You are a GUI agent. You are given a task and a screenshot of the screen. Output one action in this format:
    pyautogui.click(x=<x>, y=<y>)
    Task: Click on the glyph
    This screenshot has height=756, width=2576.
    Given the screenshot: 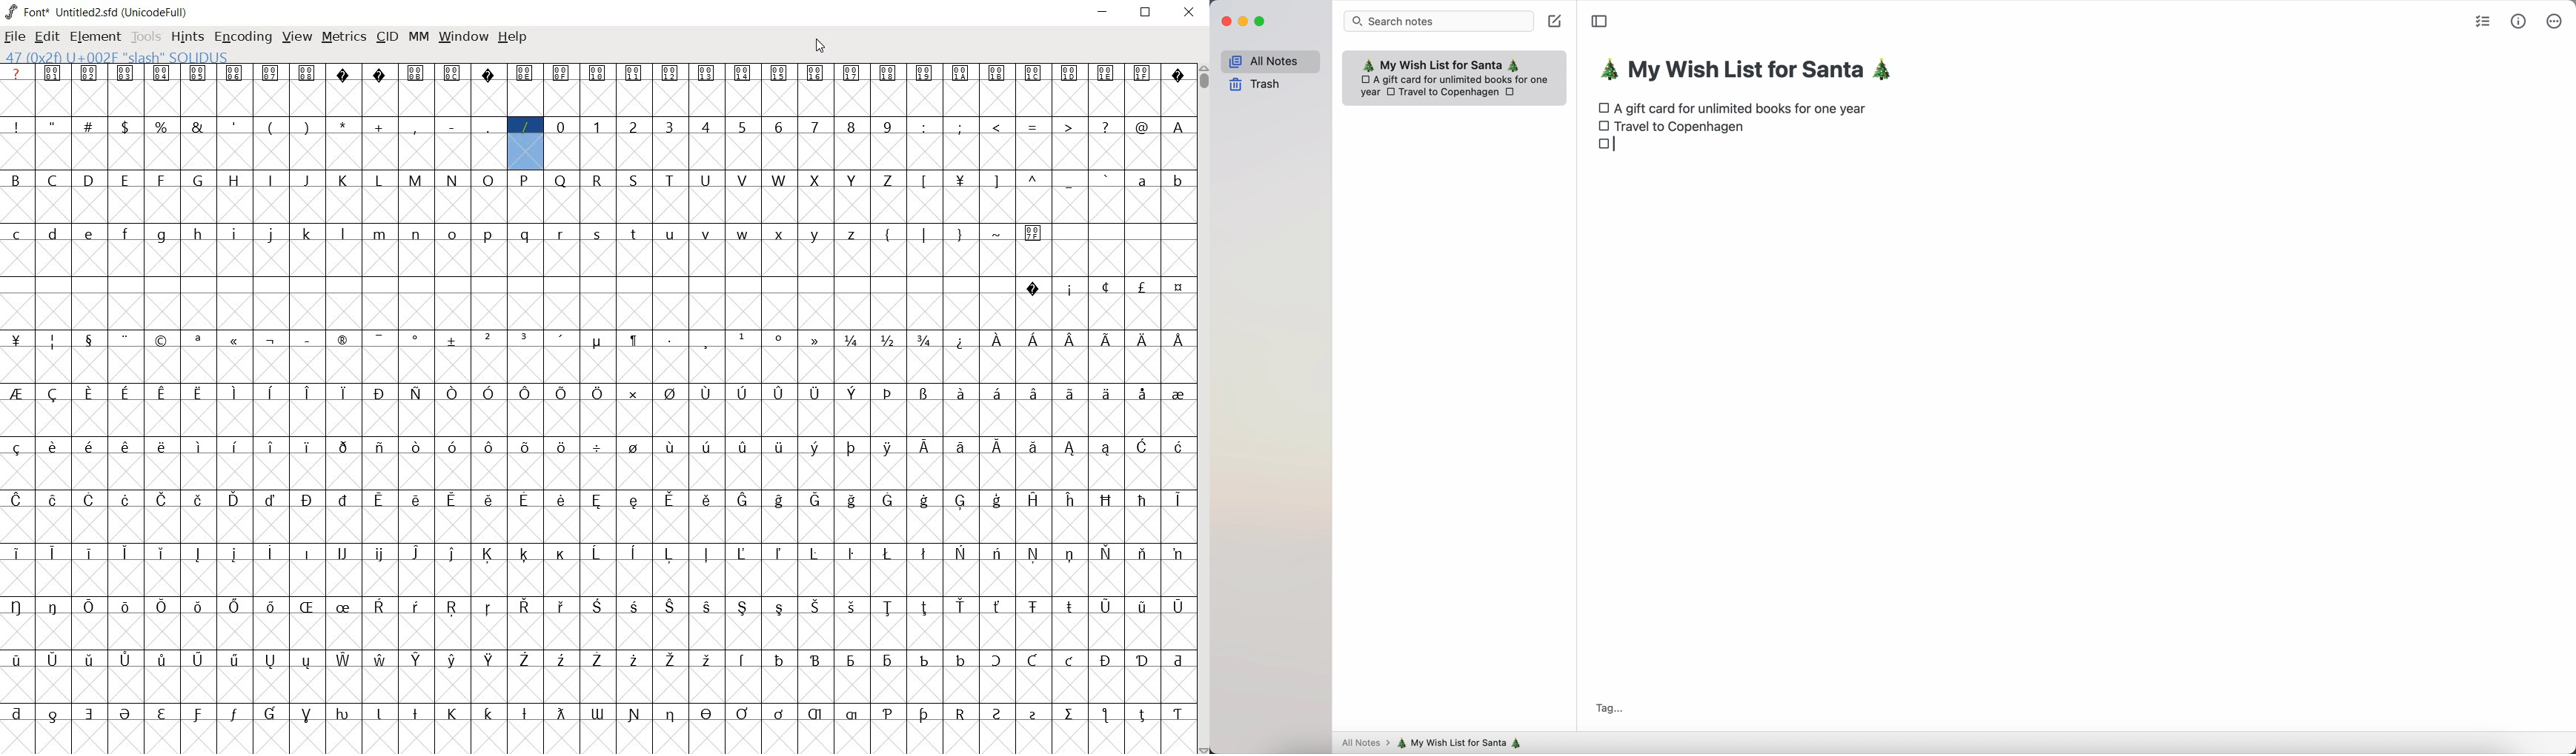 What is the action you would take?
    pyautogui.click(x=125, y=233)
    